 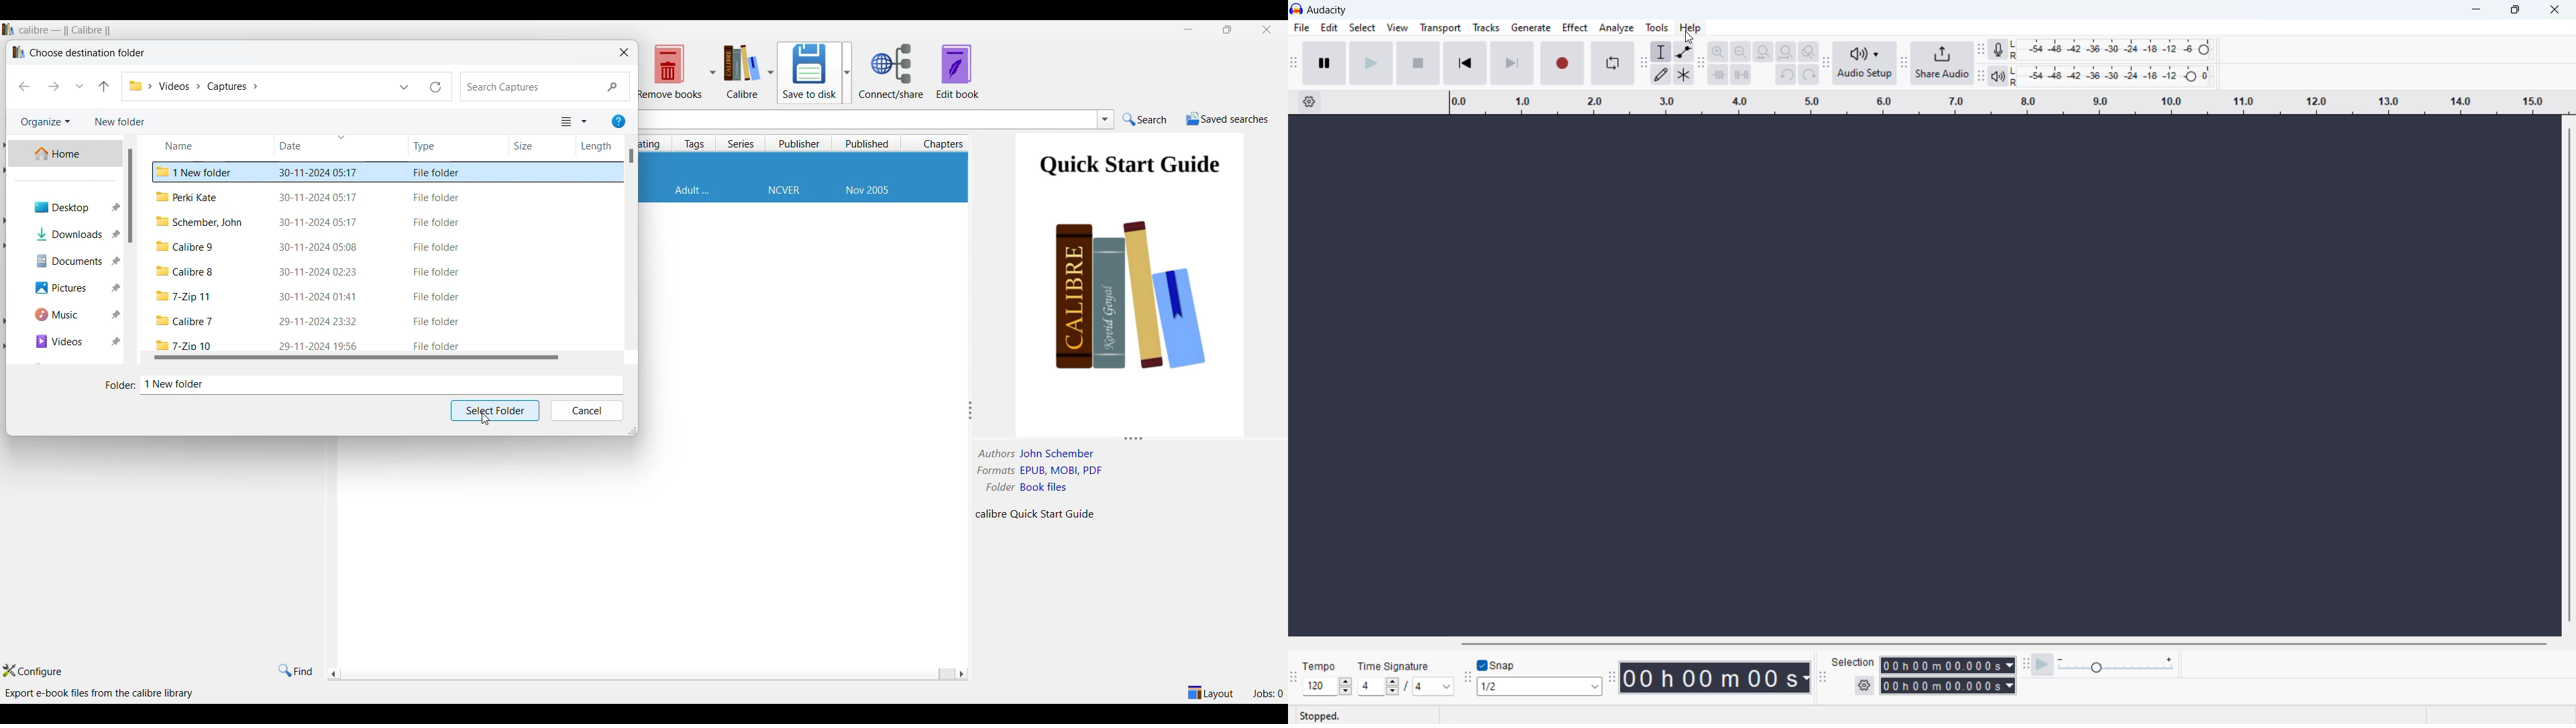 I want to click on folder, so click(x=185, y=246).